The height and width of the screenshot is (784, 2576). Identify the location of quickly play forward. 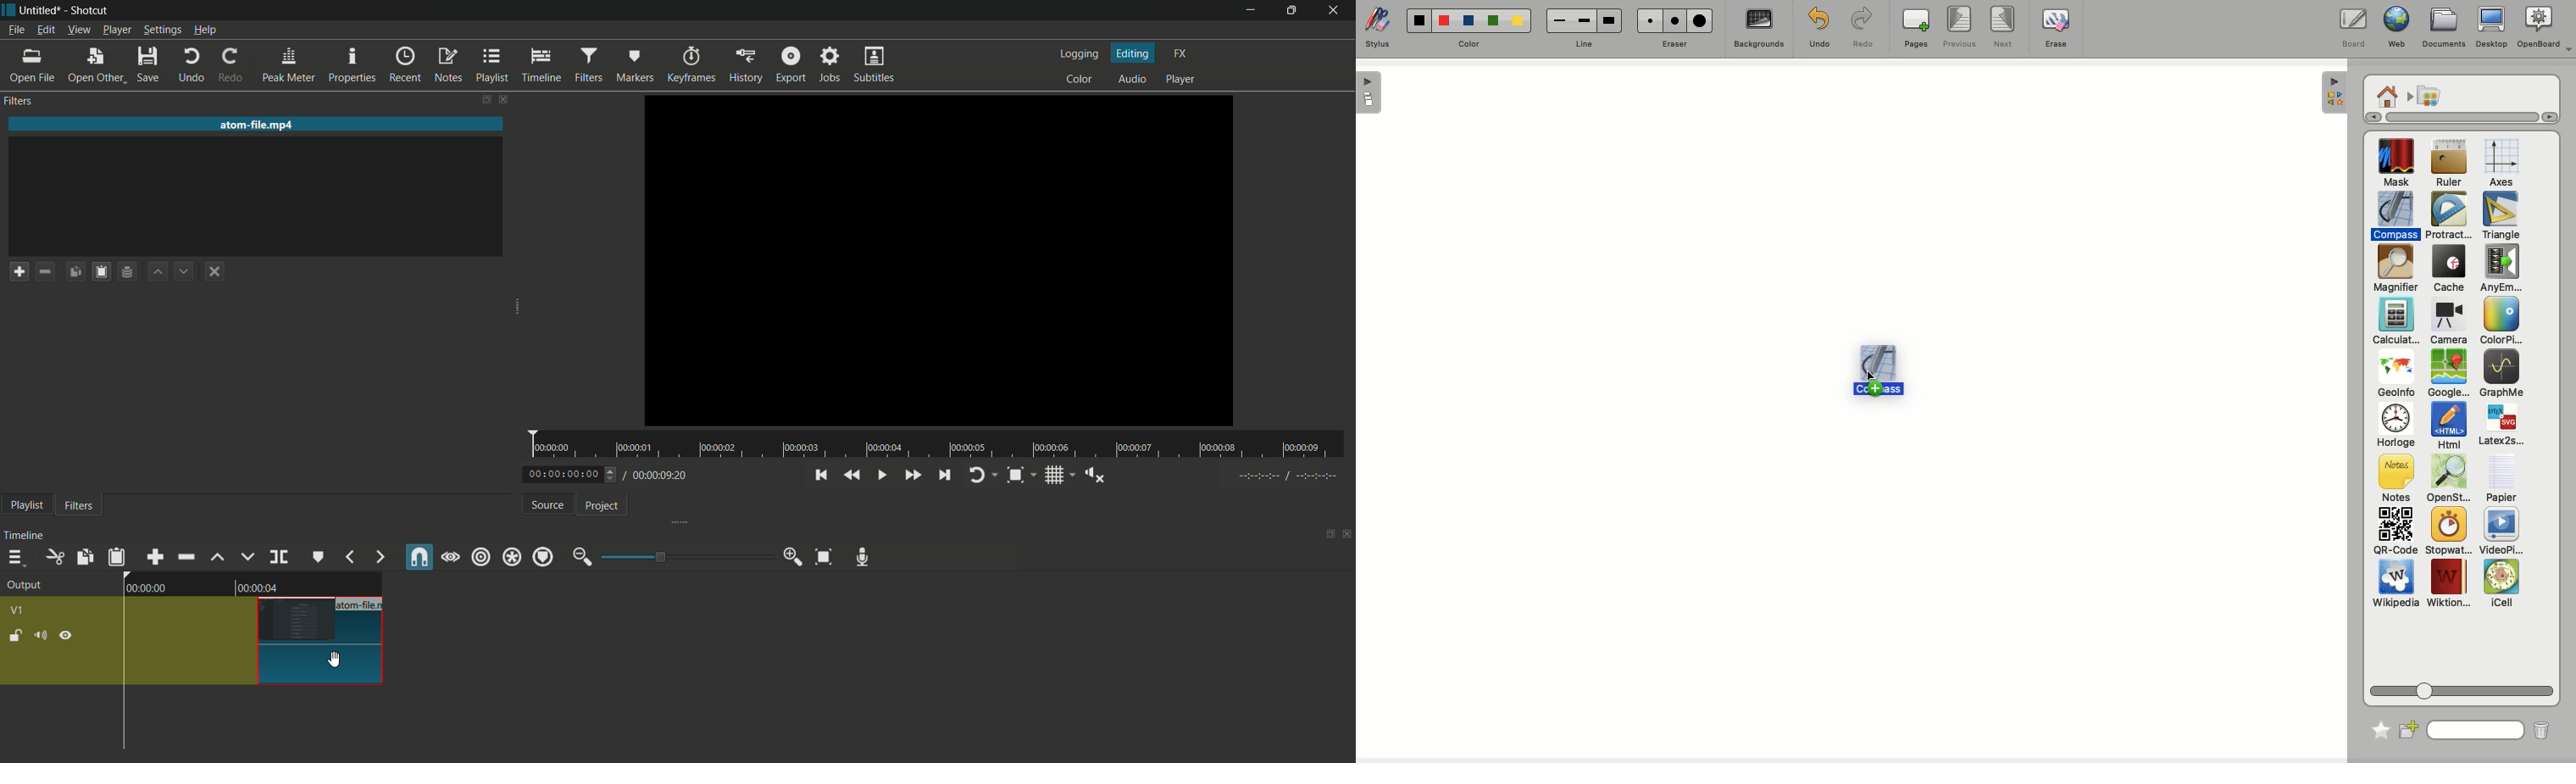
(912, 473).